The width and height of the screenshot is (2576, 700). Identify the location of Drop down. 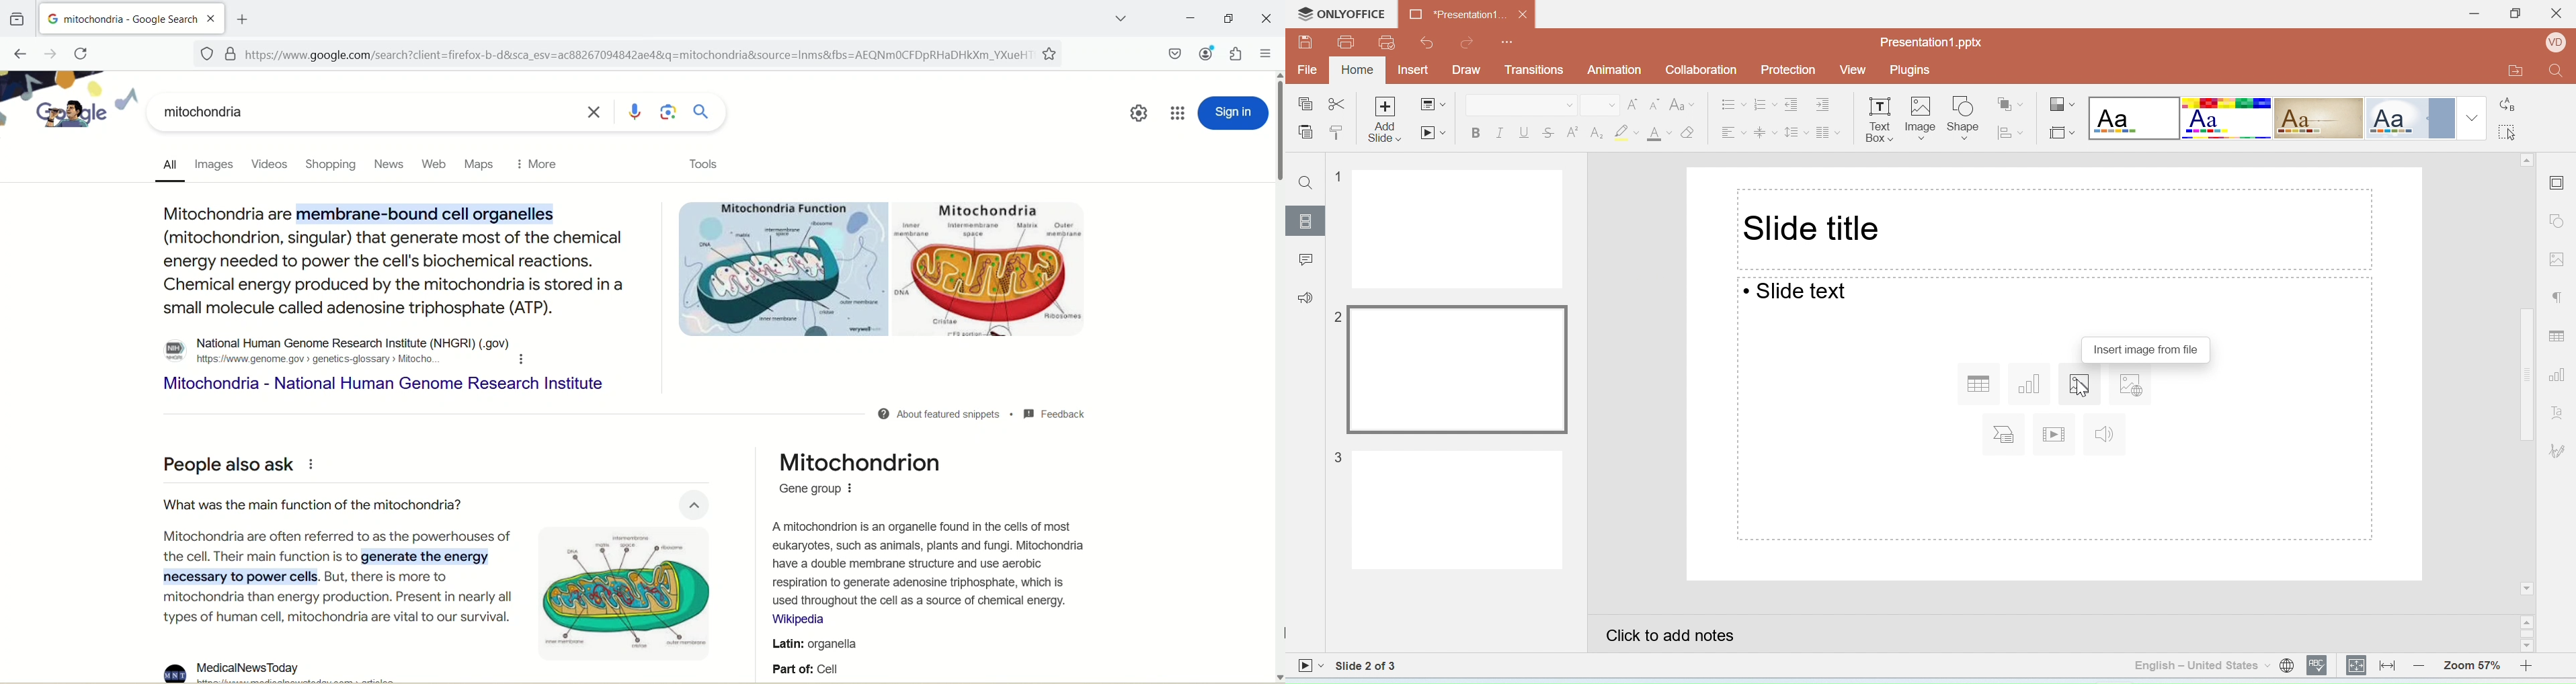
(2472, 118).